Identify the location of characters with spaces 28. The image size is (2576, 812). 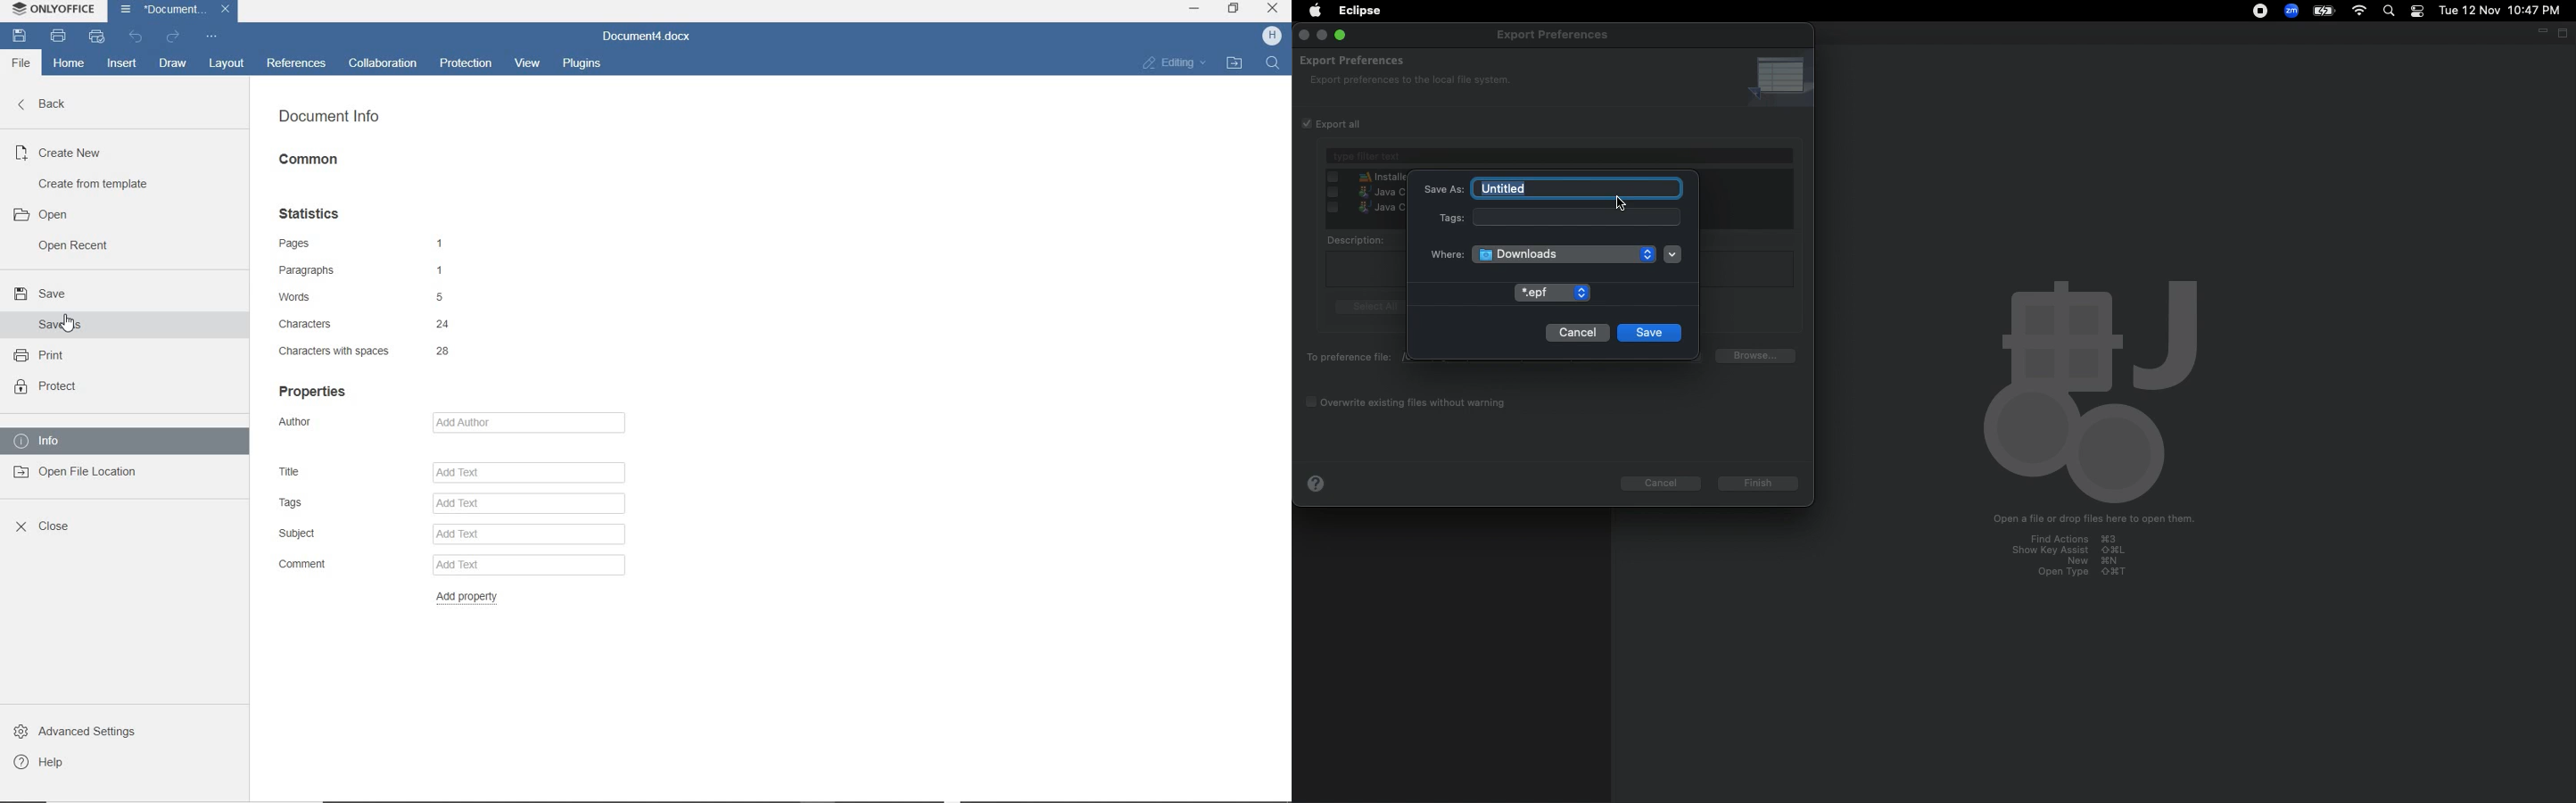
(368, 352).